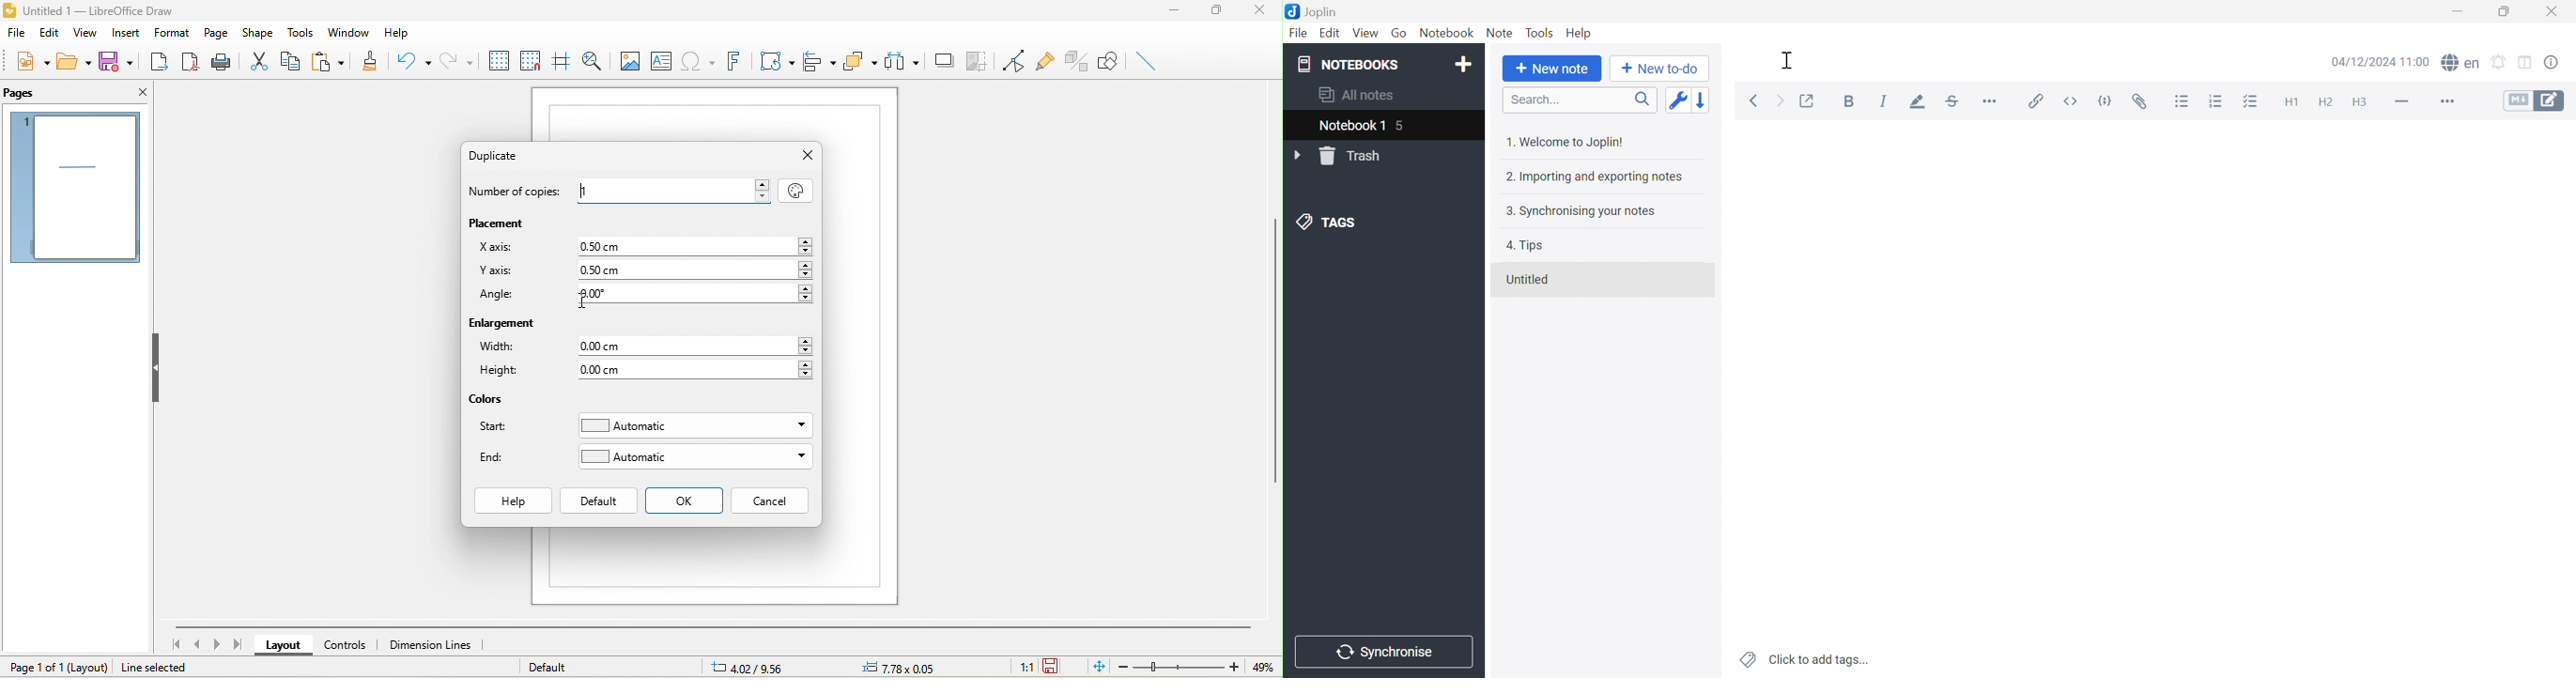 The width and height of the screenshot is (2576, 700). Describe the element at coordinates (628, 59) in the screenshot. I see `image` at that location.